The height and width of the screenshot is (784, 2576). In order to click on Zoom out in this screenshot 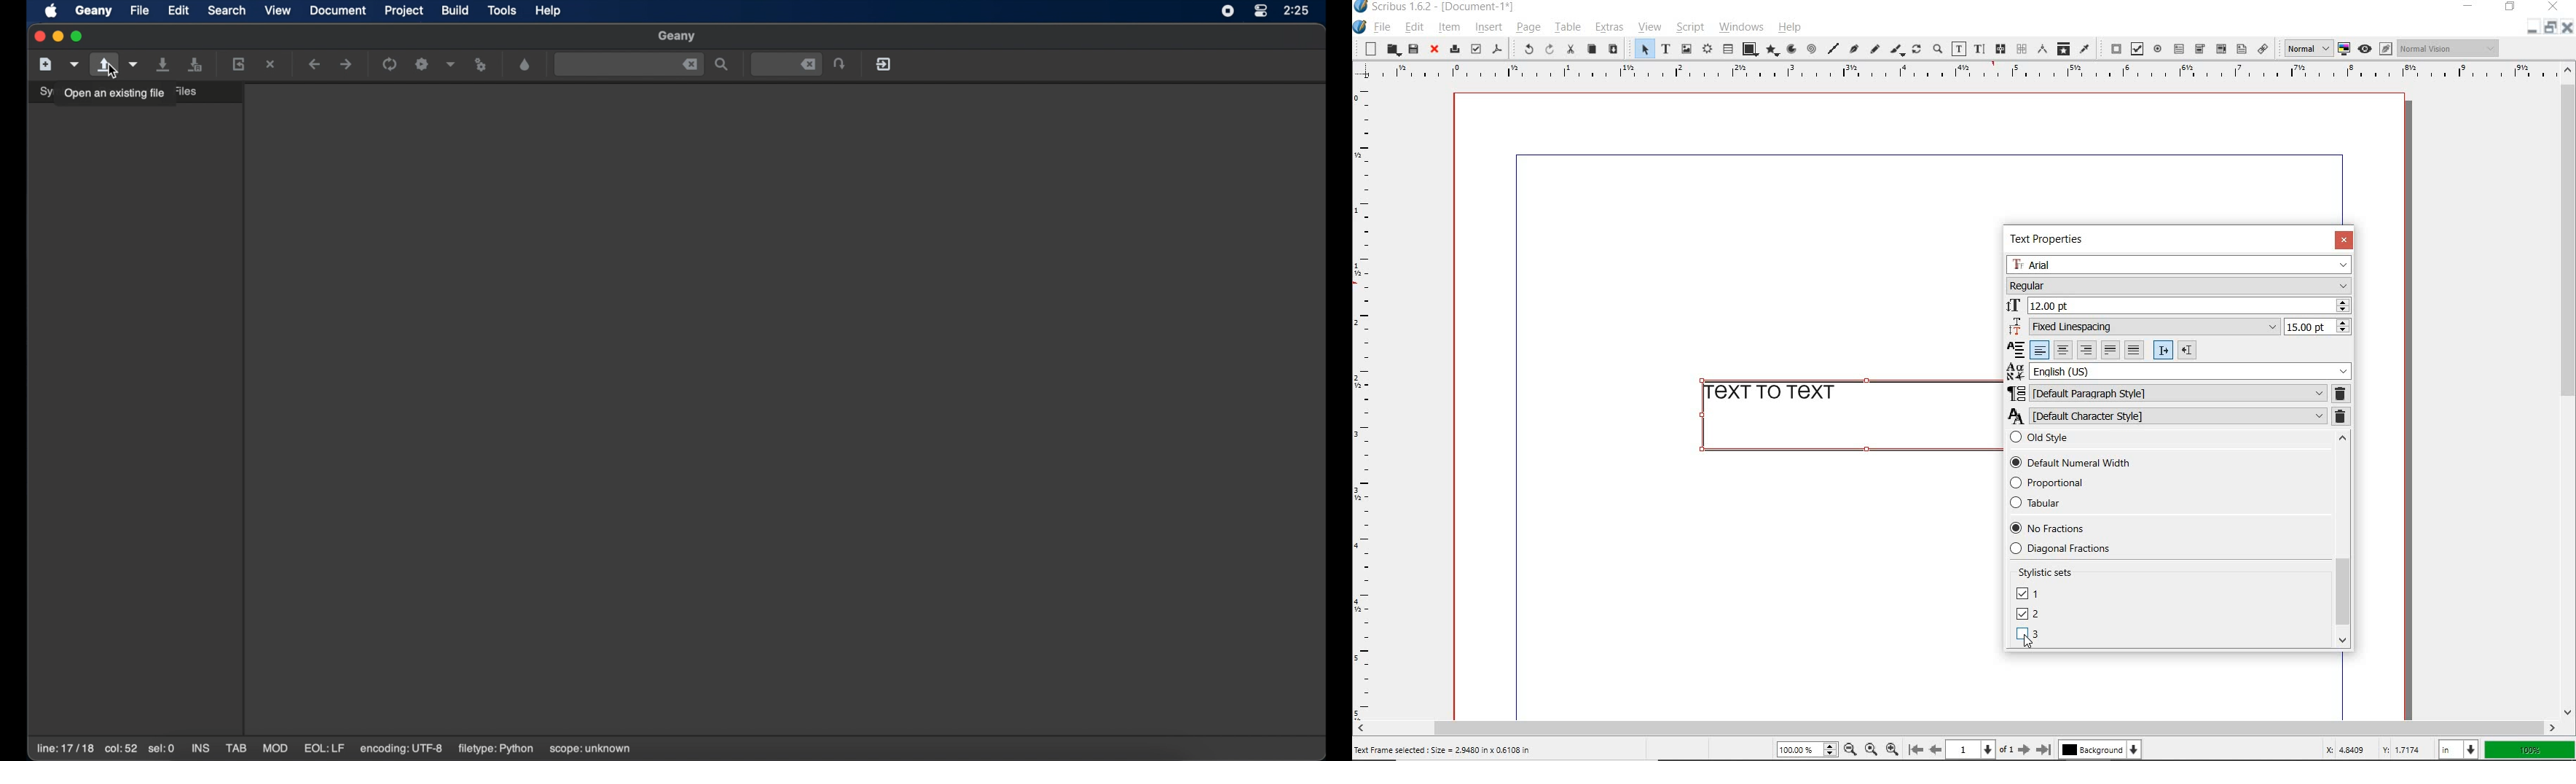, I will do `click(1847, 749)`.